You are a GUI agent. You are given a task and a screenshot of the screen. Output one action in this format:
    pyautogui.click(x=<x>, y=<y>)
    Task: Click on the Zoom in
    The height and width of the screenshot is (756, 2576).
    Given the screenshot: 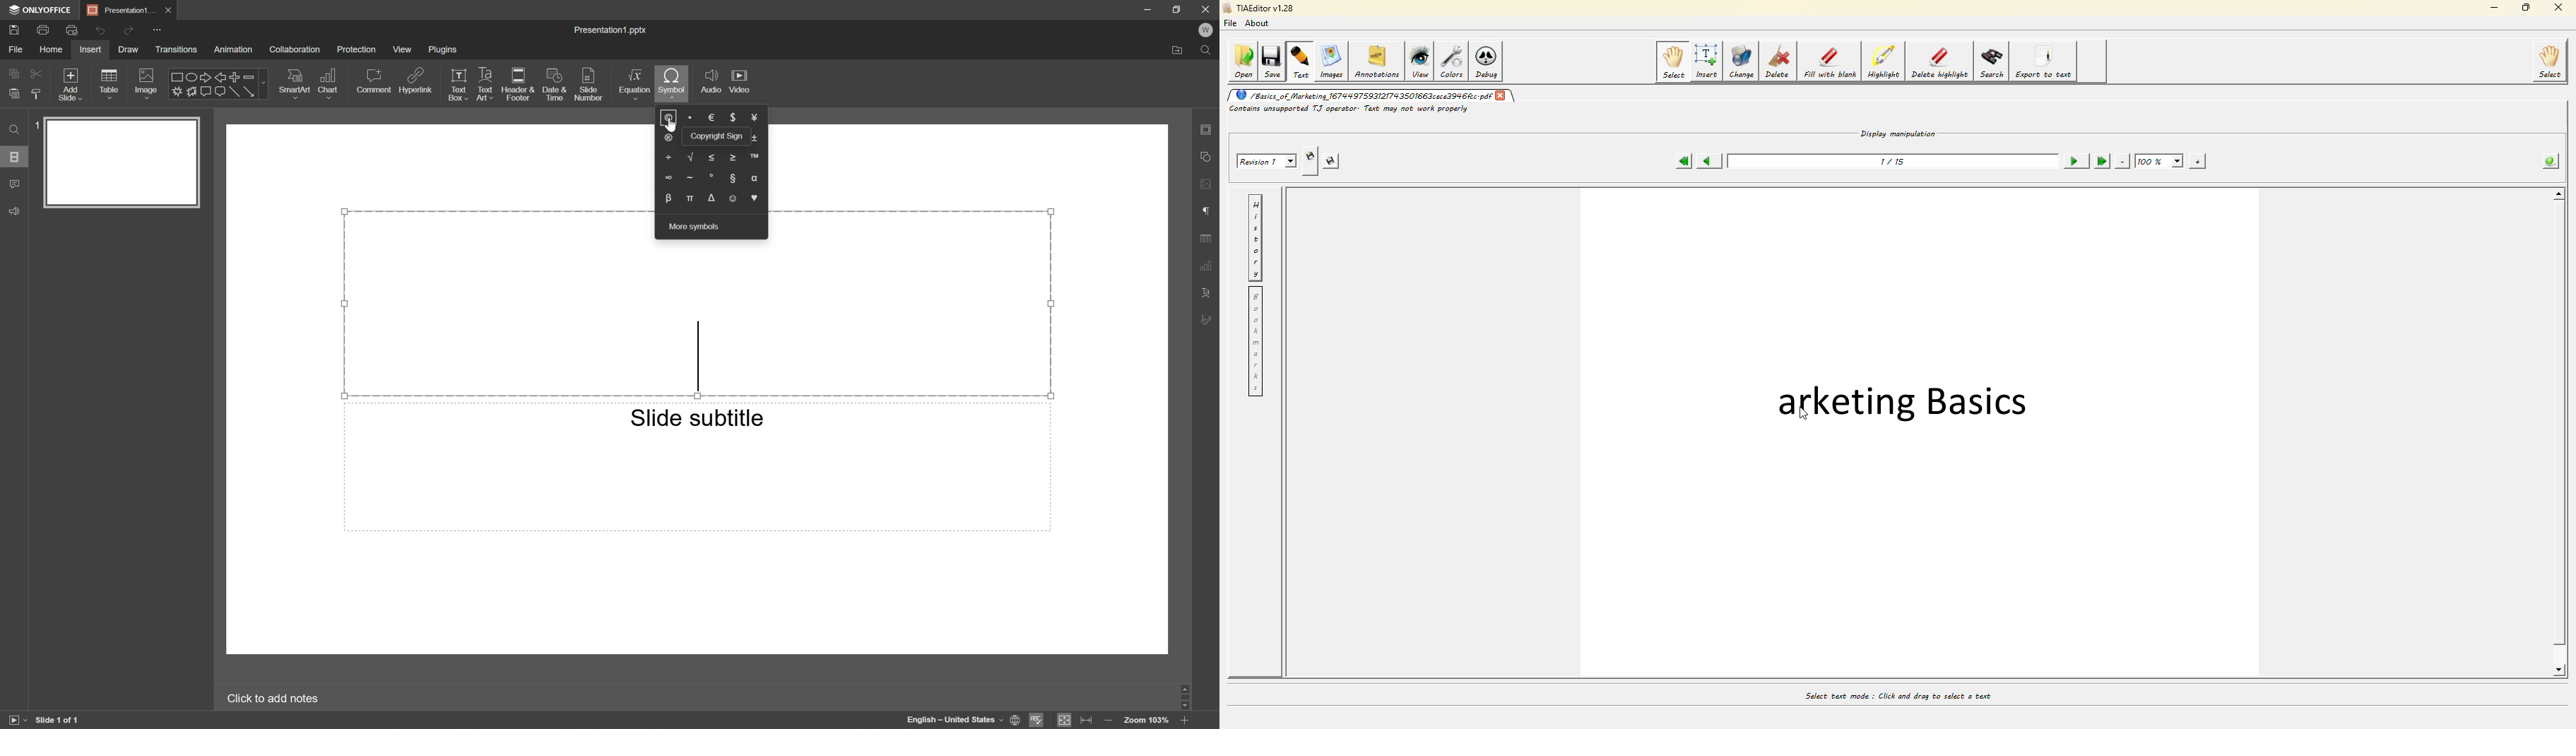 What is the action you would take?
    pyautogui.click(x=1184, y=722)
    